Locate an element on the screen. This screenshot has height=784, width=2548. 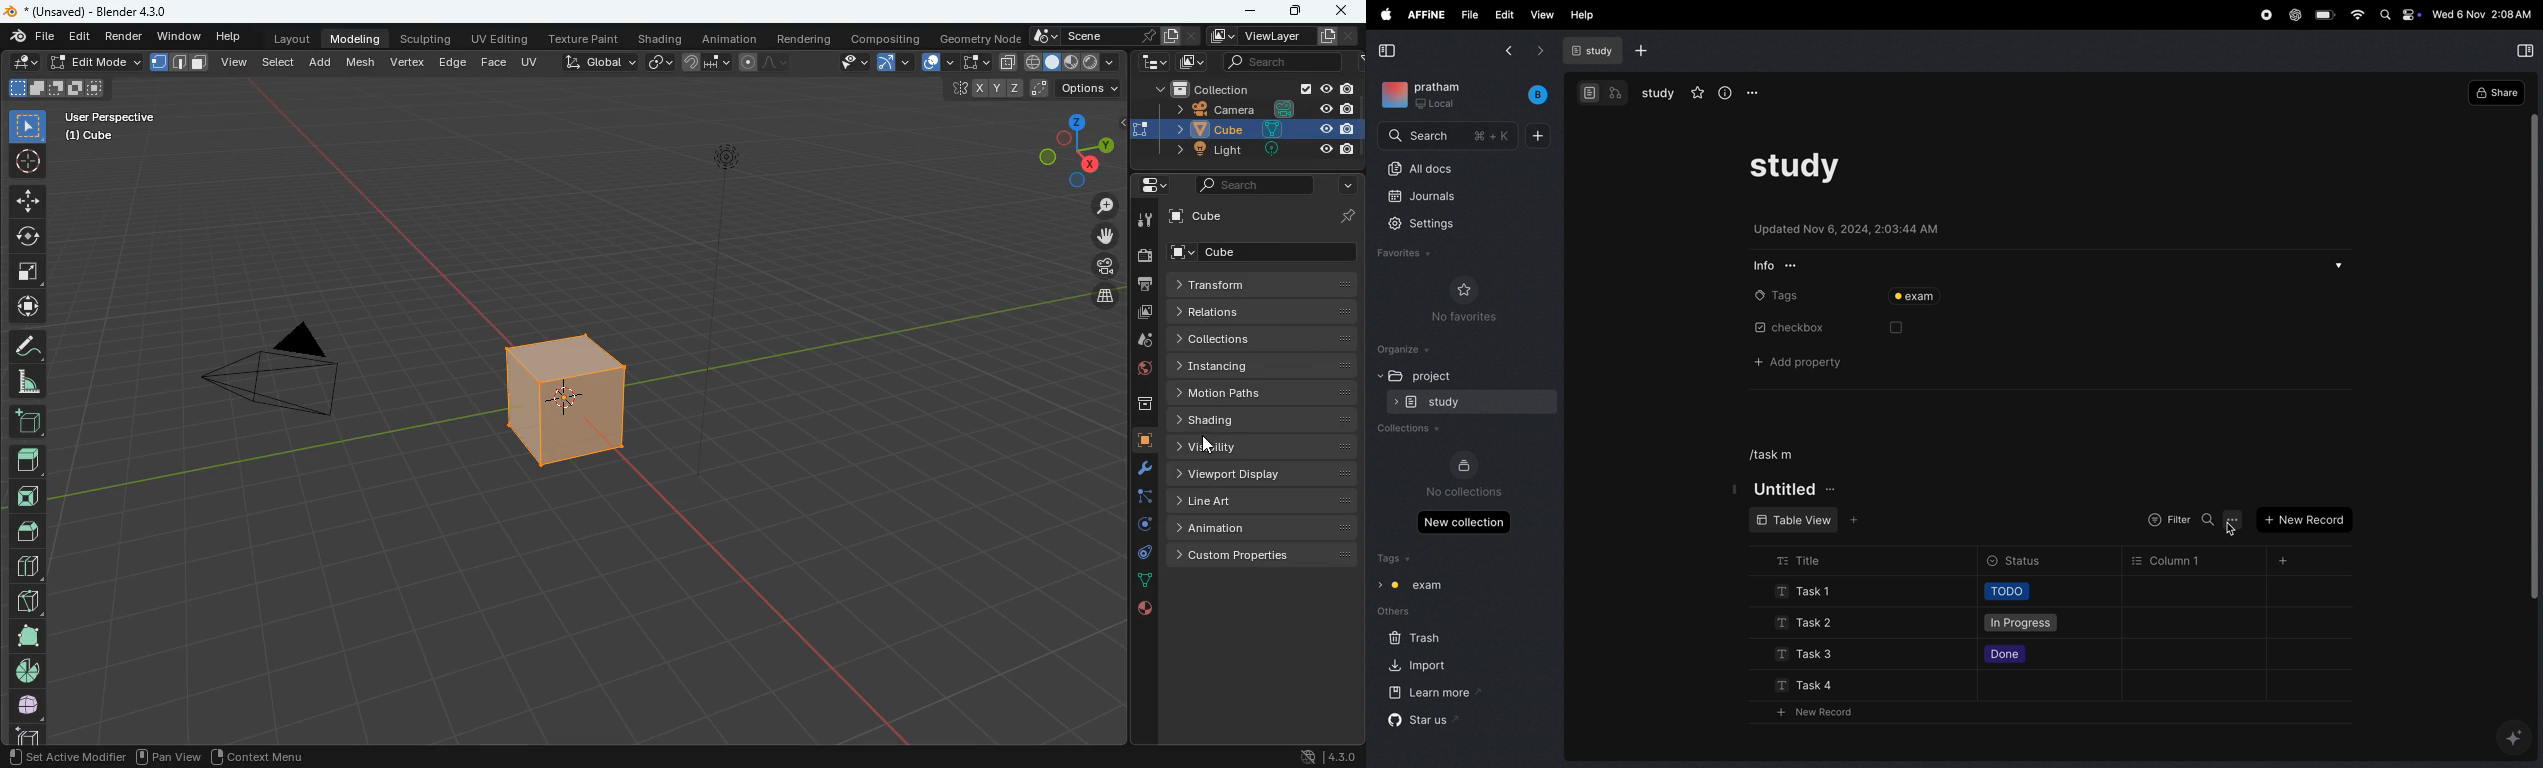
shading is located at coordinates (660, 39).